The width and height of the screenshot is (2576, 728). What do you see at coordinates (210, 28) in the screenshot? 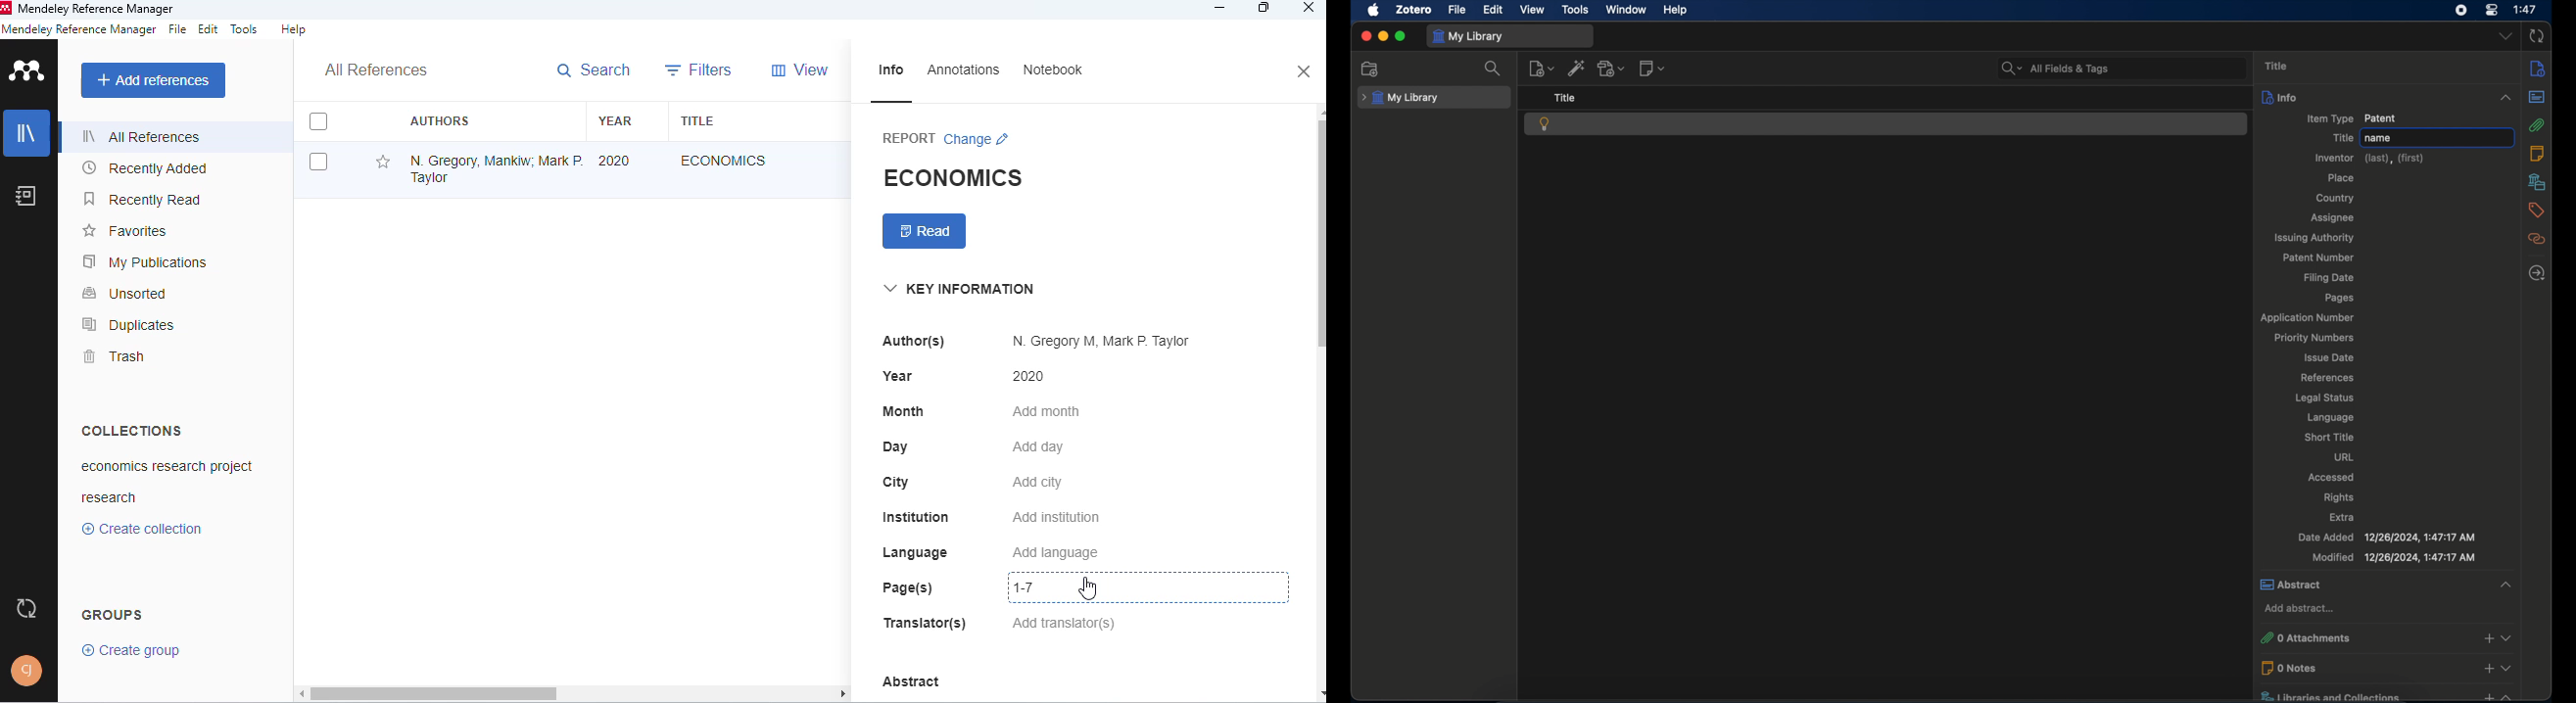
I see `edit` at bounding box center [210, 28].